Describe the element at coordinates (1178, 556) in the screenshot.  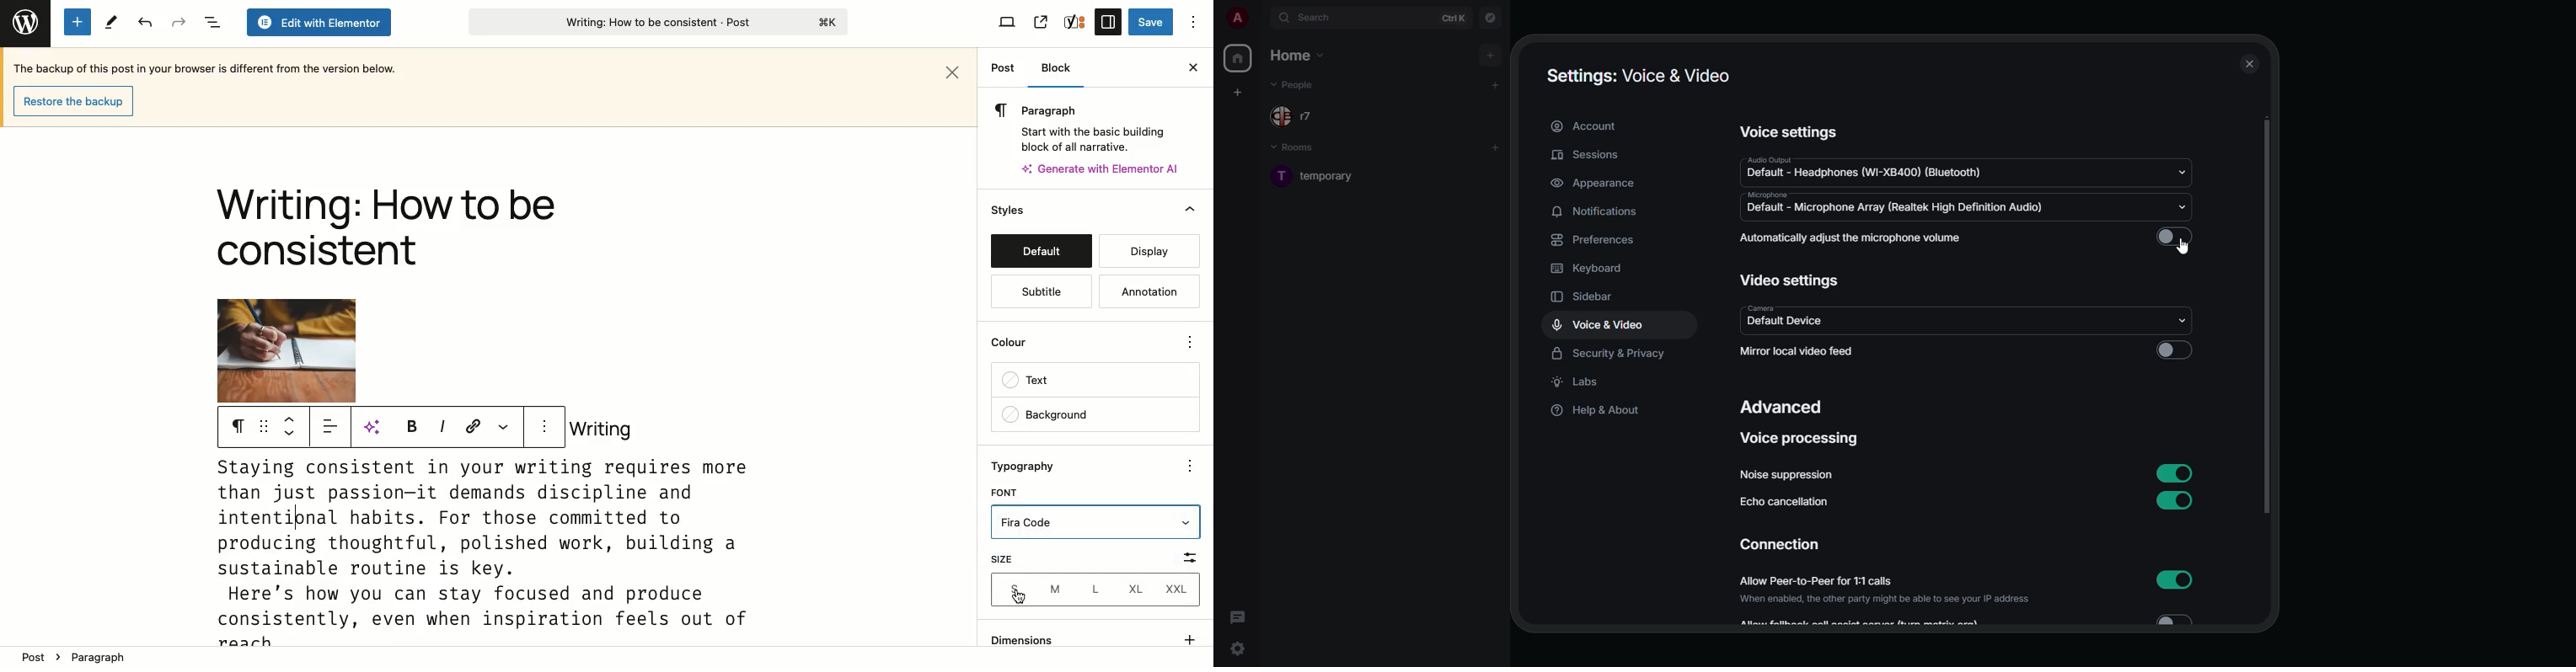
I see `Filter` at that location.